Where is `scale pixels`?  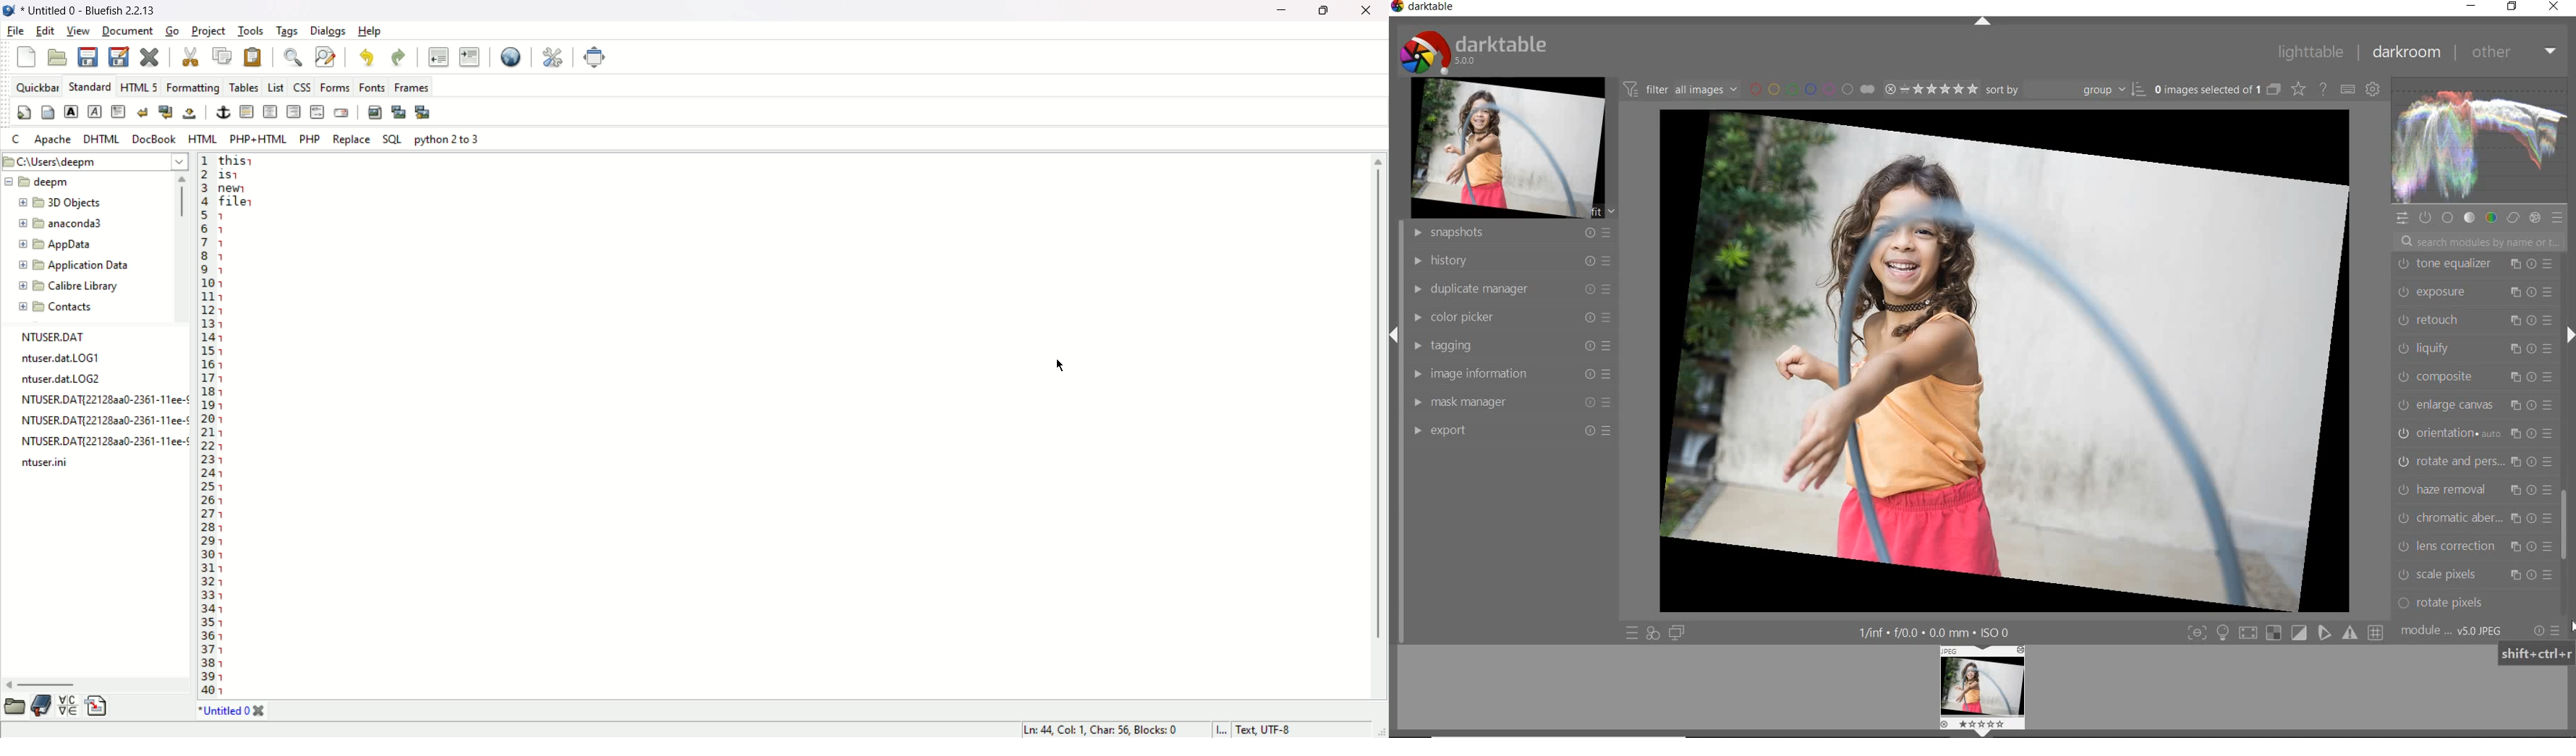
scale pixels is located at coordinates (2475, 575).